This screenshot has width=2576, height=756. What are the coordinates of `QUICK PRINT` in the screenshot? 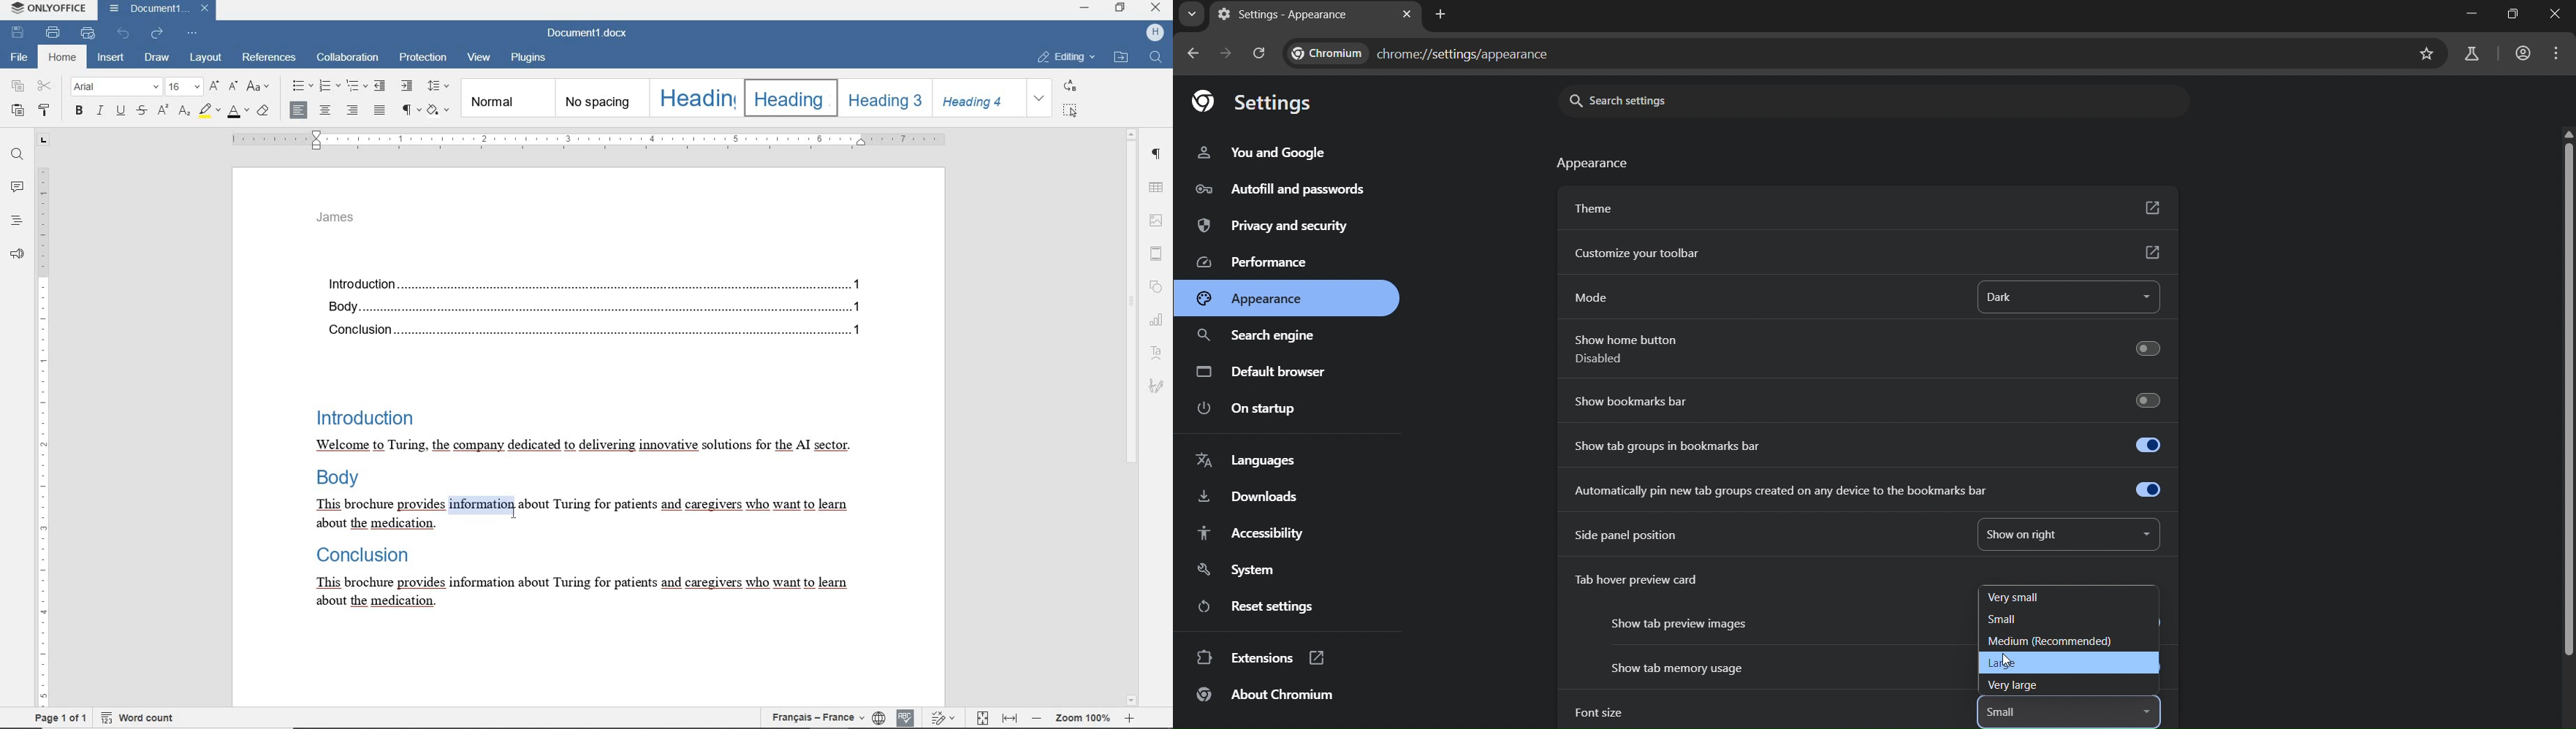 It's located at (89, 34).